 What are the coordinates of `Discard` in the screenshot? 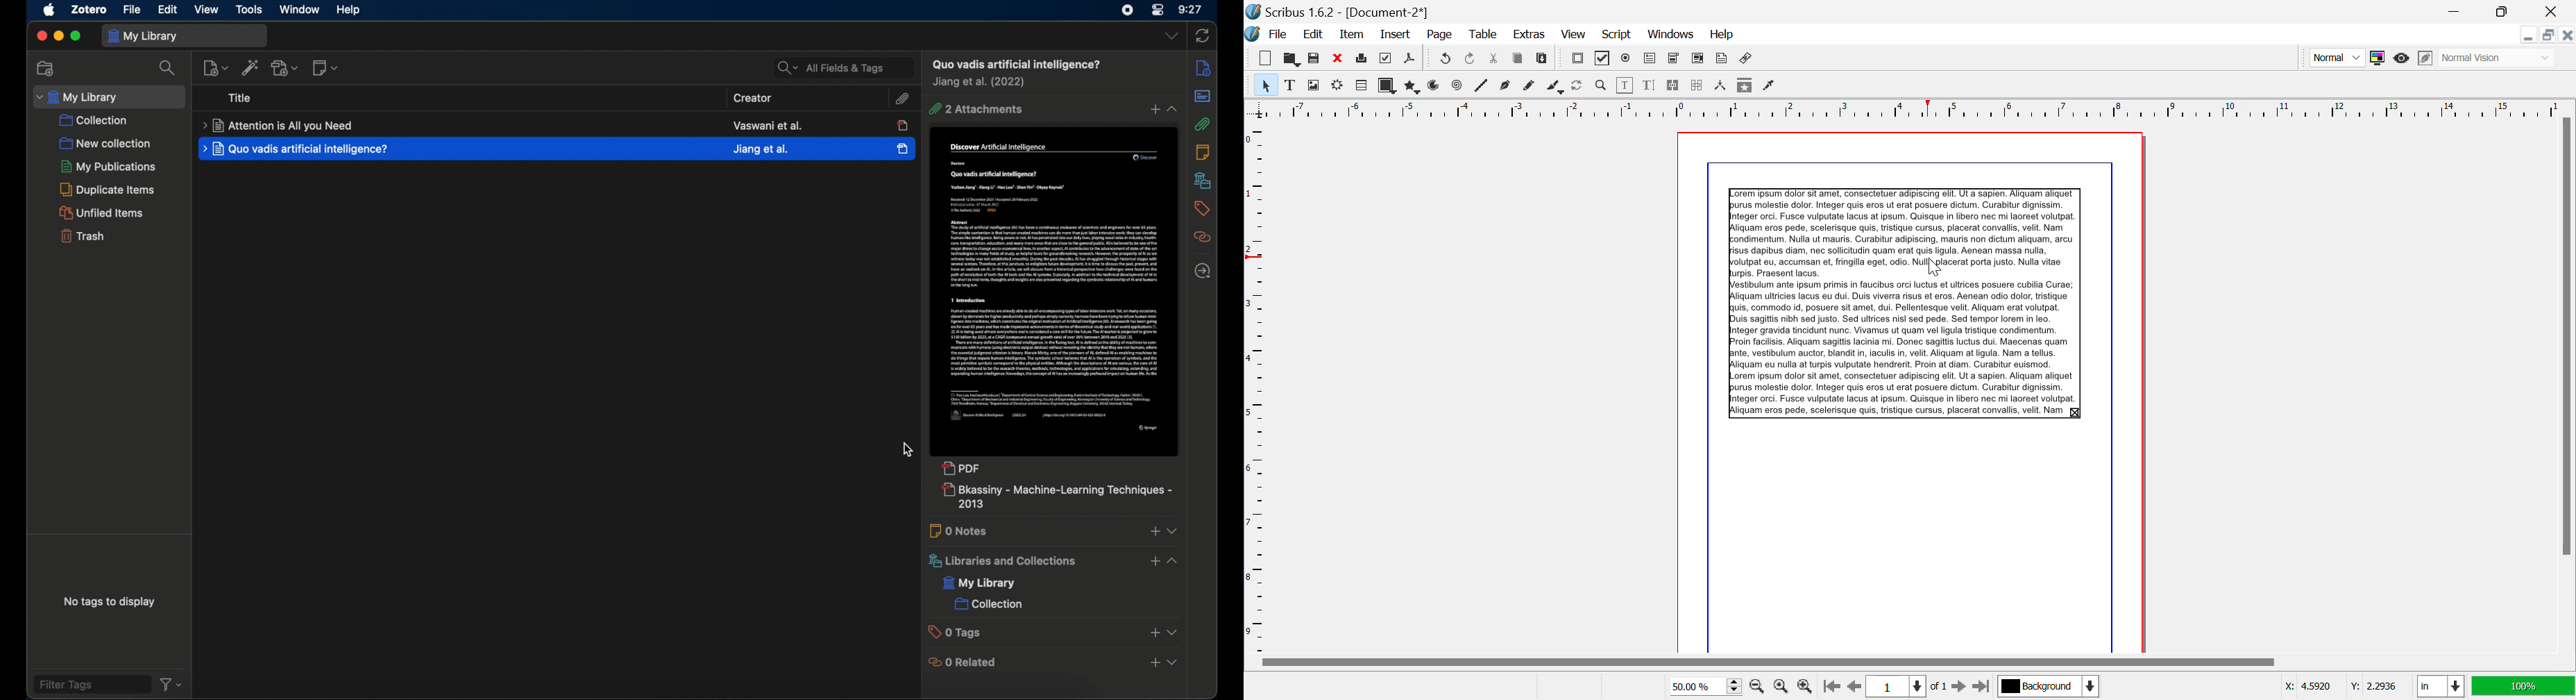 It's located at (1338, 58).